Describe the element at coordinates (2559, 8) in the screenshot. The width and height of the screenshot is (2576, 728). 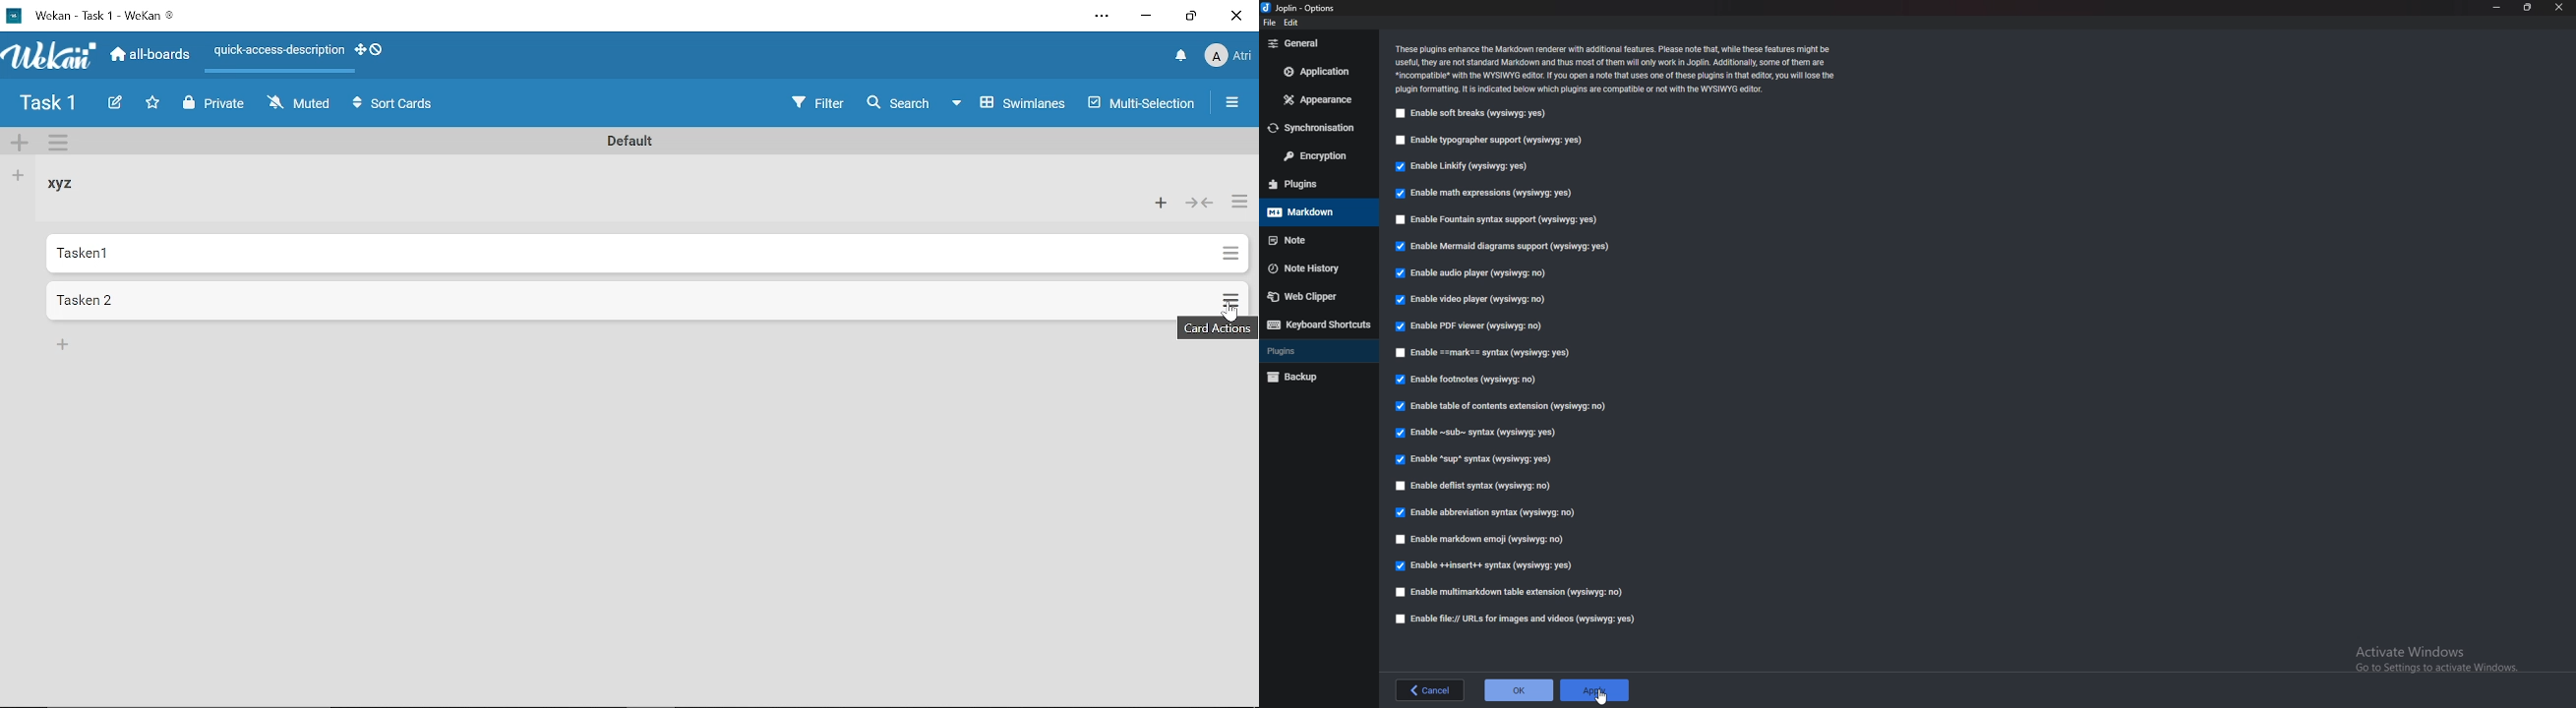
I see `close` at that location.